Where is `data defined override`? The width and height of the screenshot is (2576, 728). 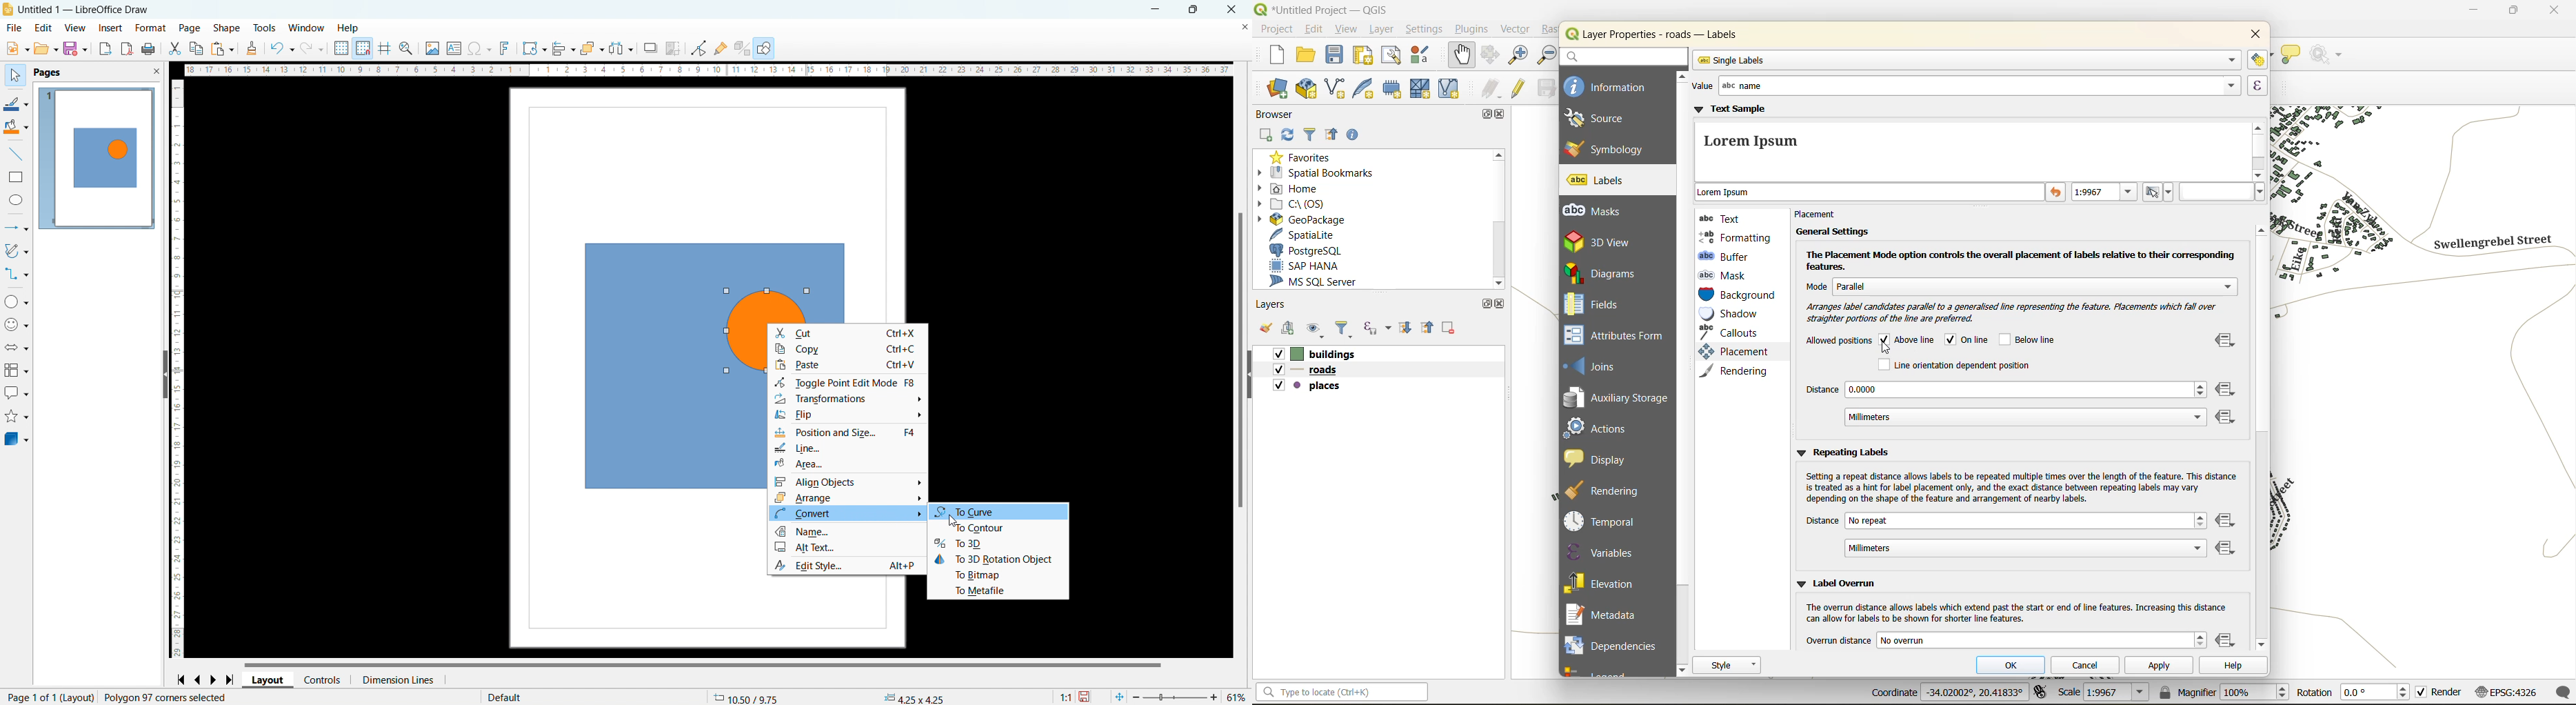 data defined override is located at coordinates (2227, 642).